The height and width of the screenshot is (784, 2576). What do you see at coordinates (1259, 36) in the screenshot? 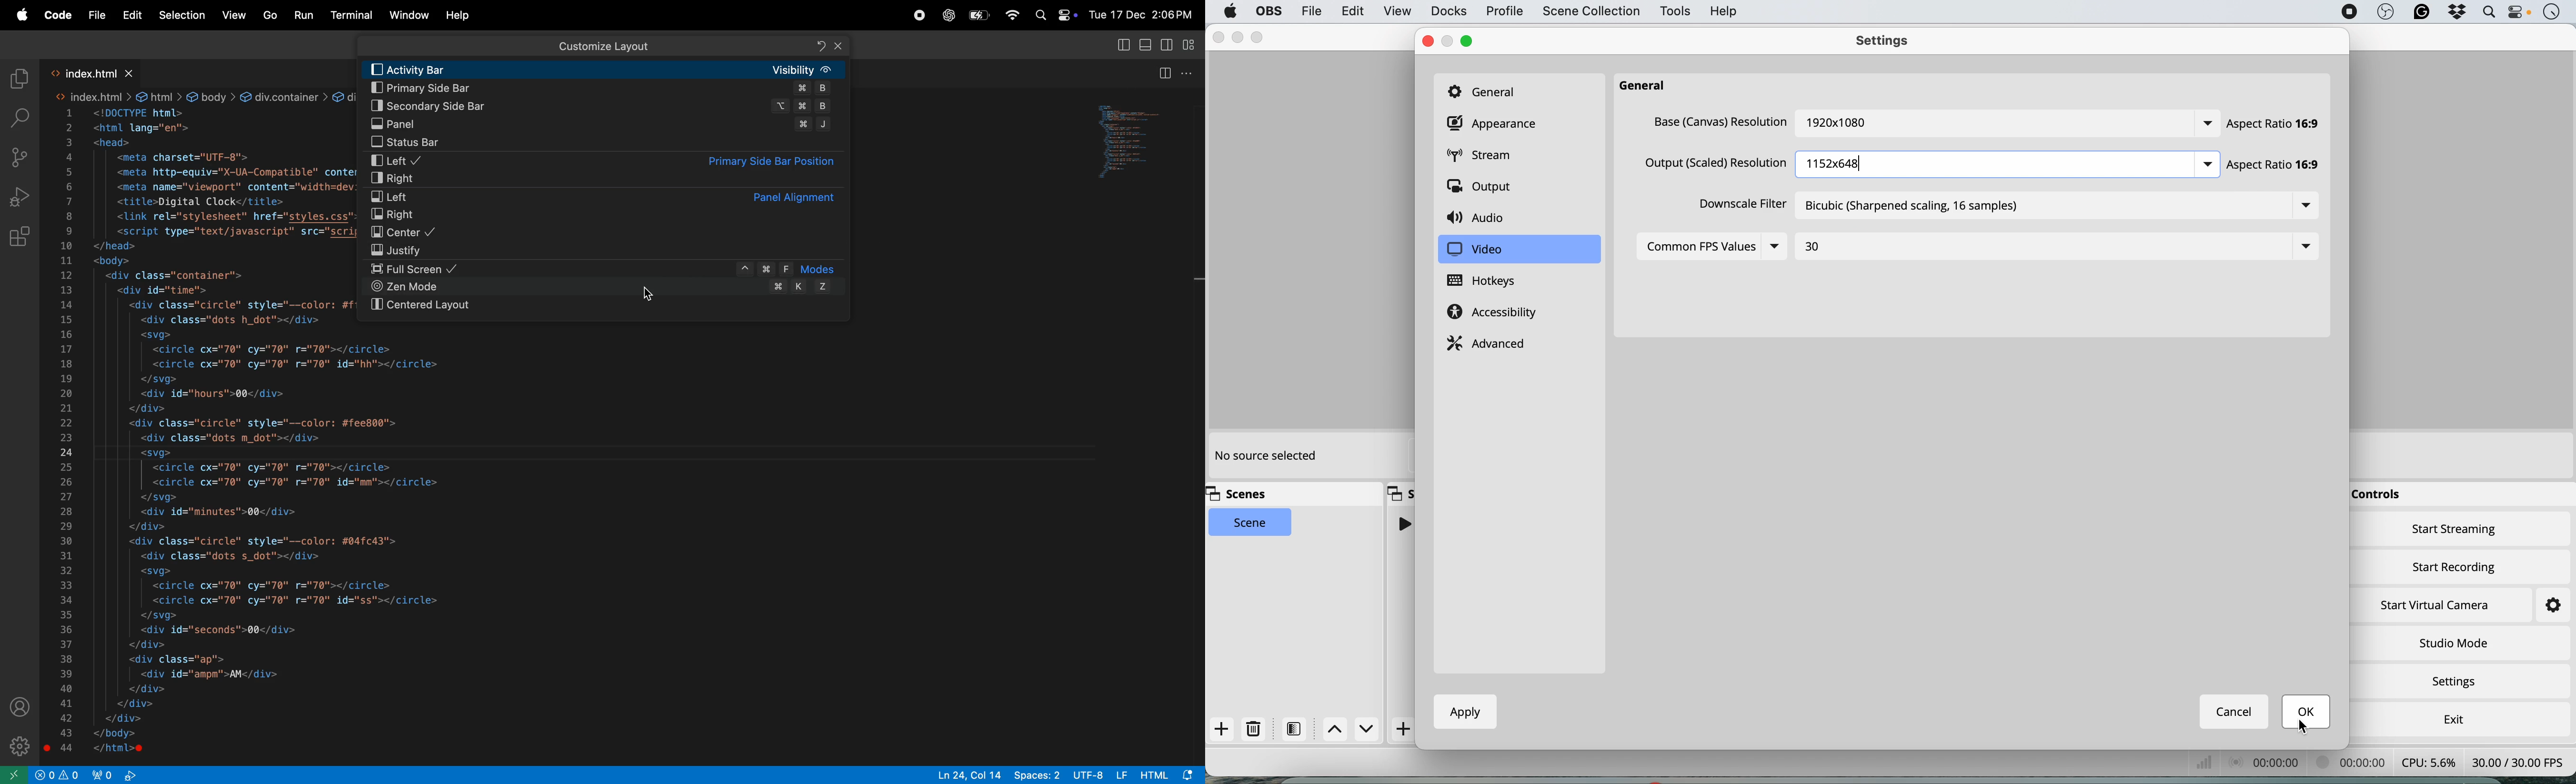
I see `maximise` at bounding box center [1259, 36].